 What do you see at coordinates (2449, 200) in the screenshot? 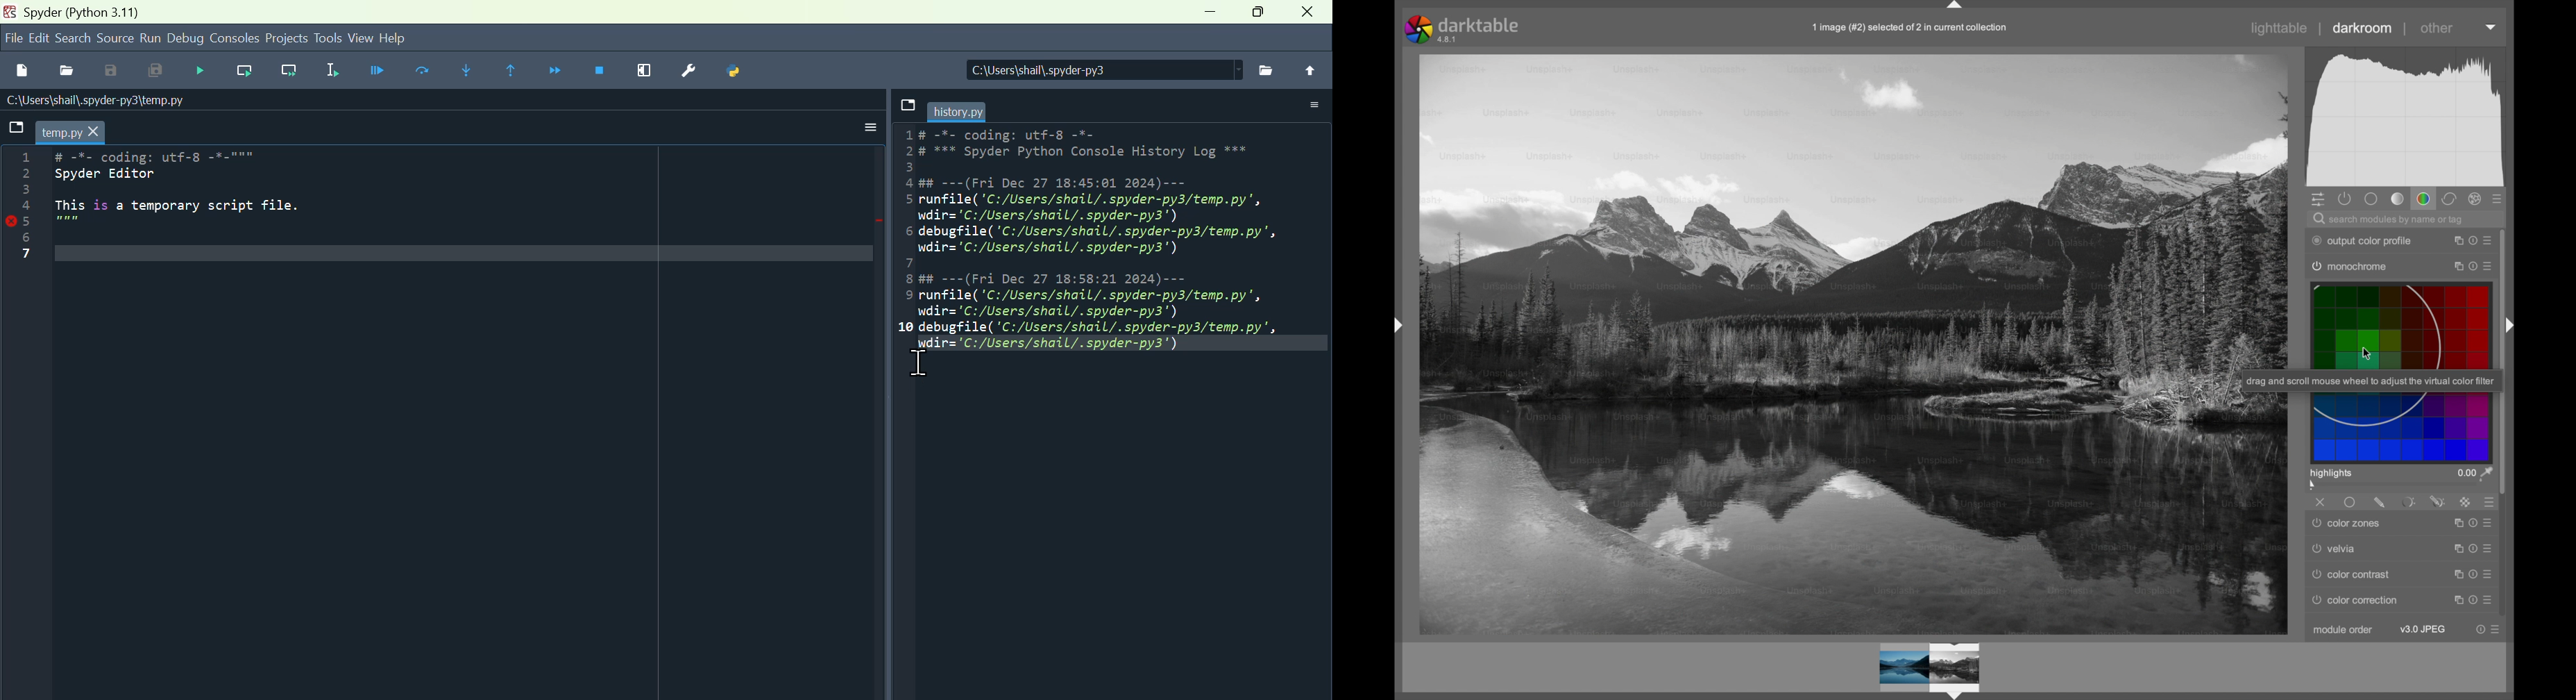
I see `correct` at bounding box center [2449, 200].